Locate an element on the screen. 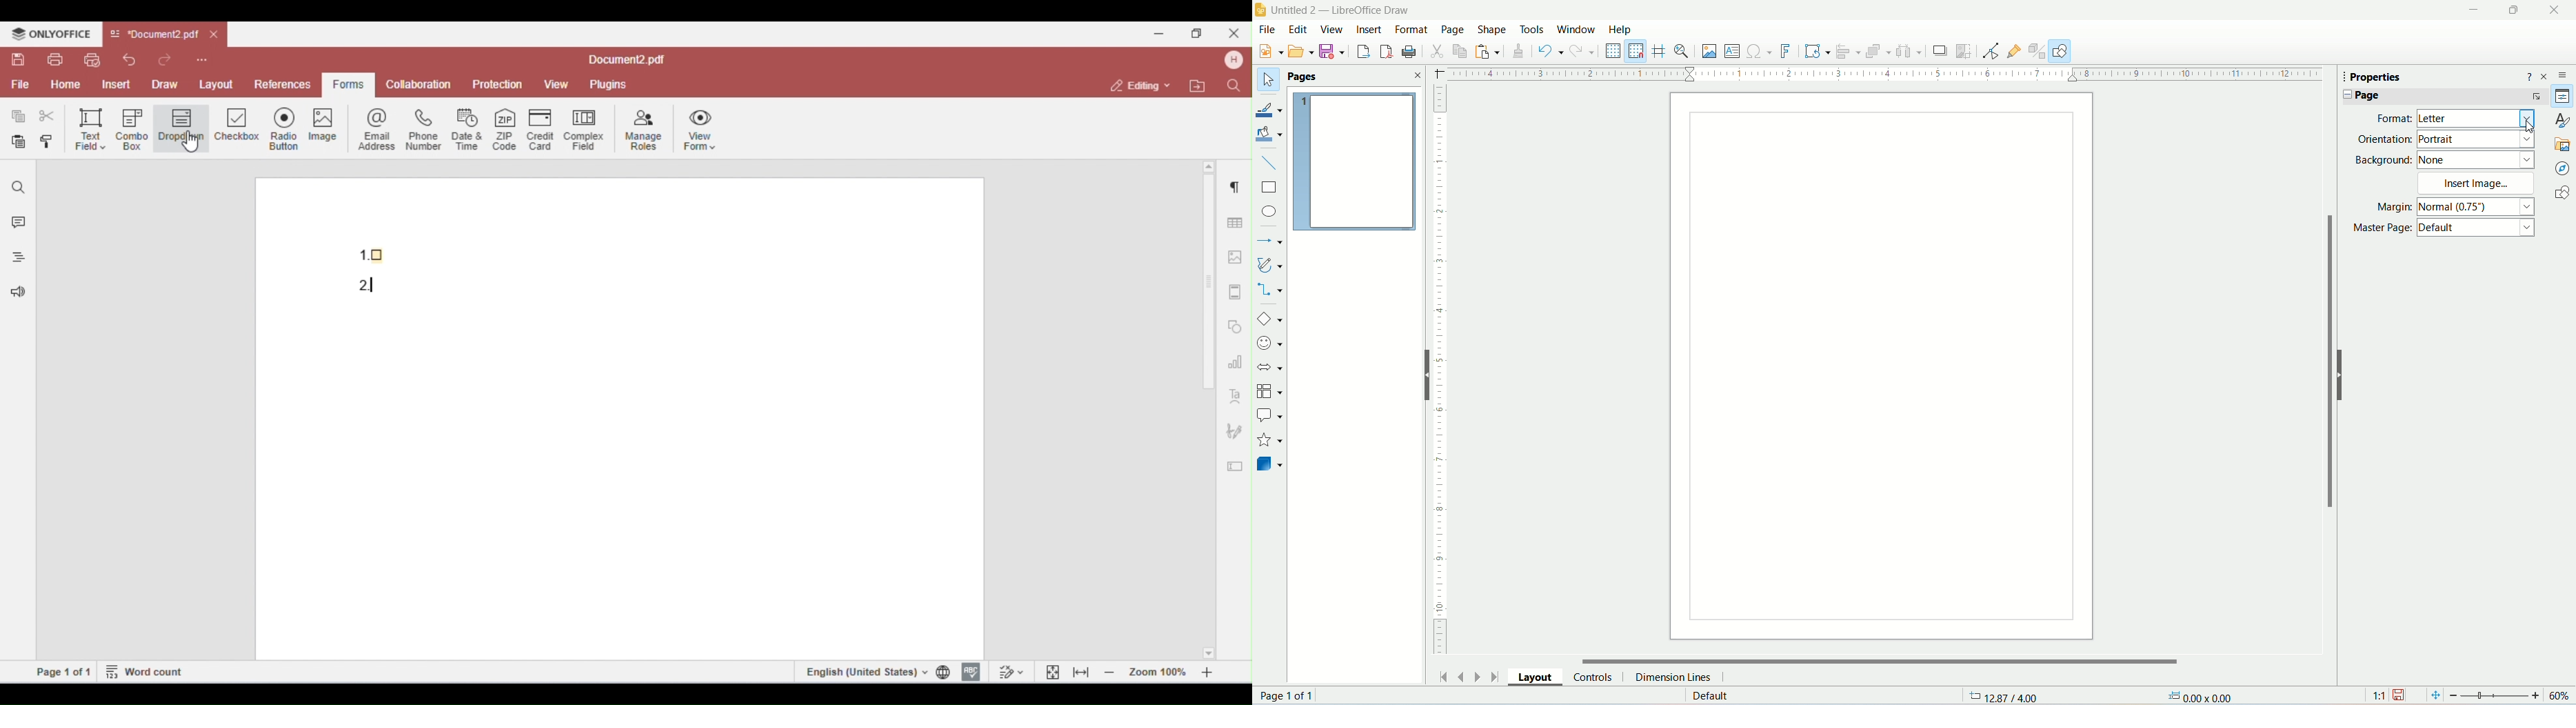 The height and width of the screenshot is (728, 2576).  is located at coordinates (1301, 50).